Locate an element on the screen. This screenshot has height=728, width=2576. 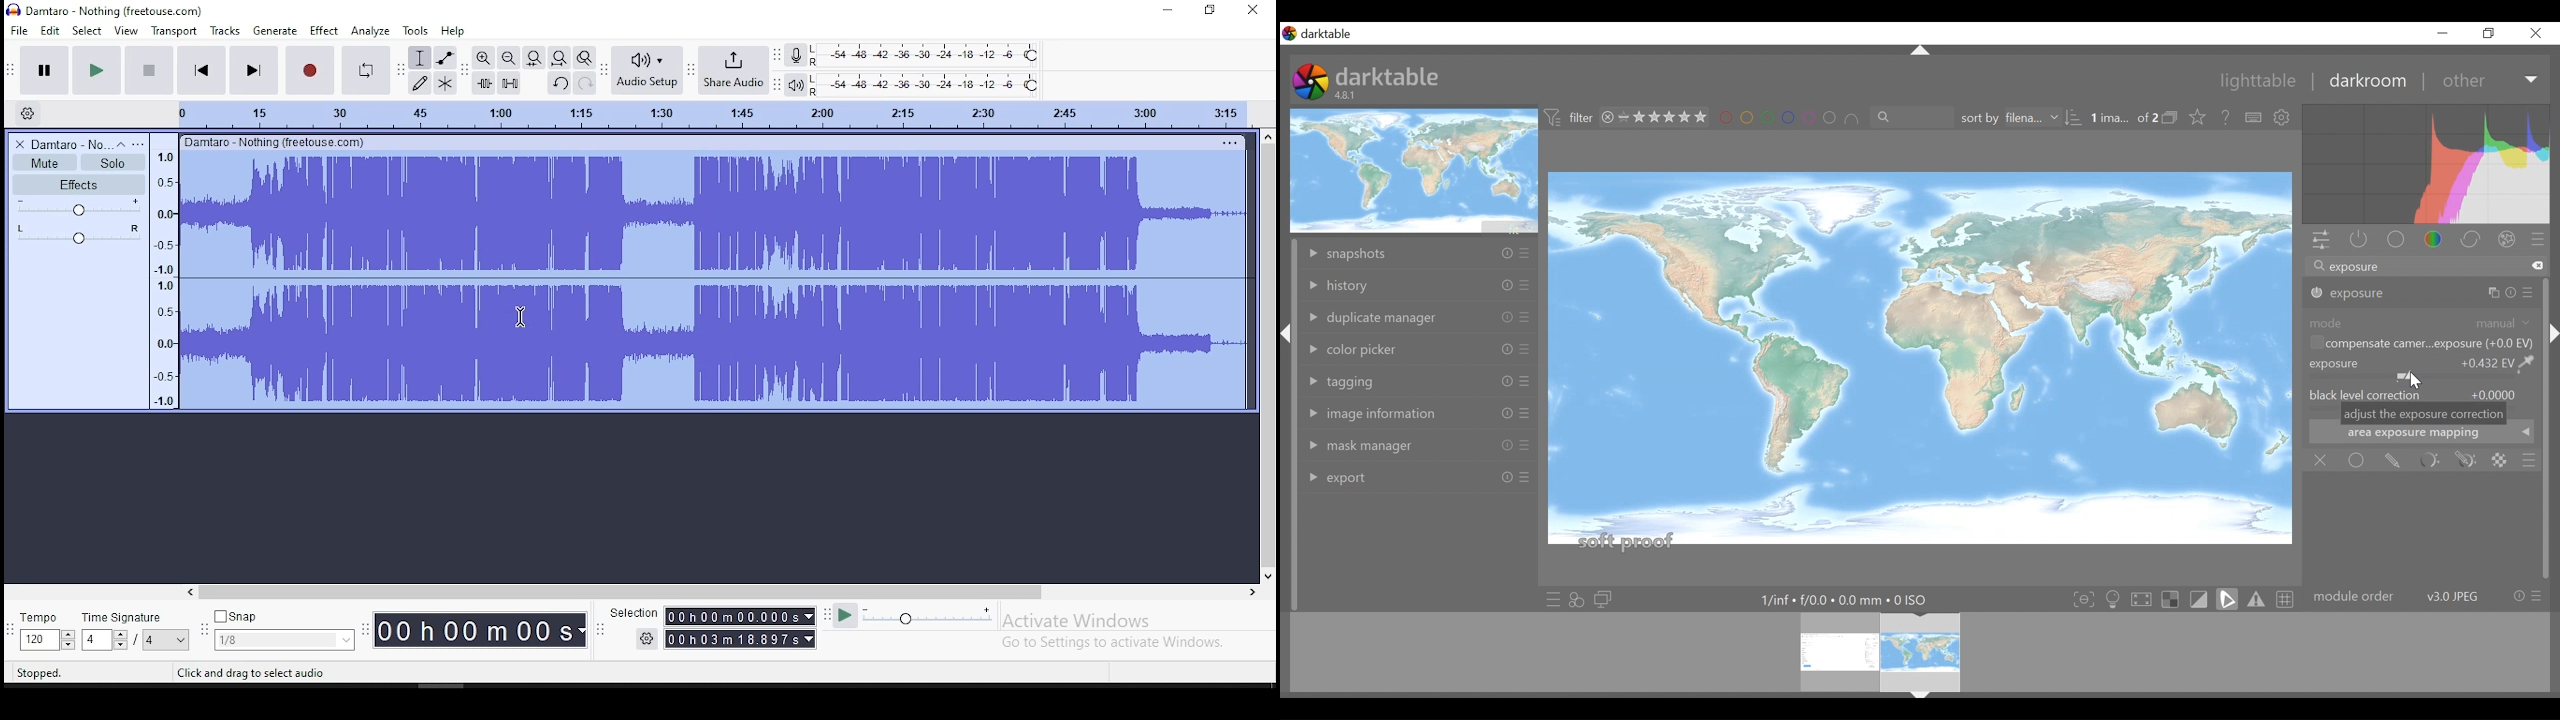
off is located at coordinates (2323, 461).